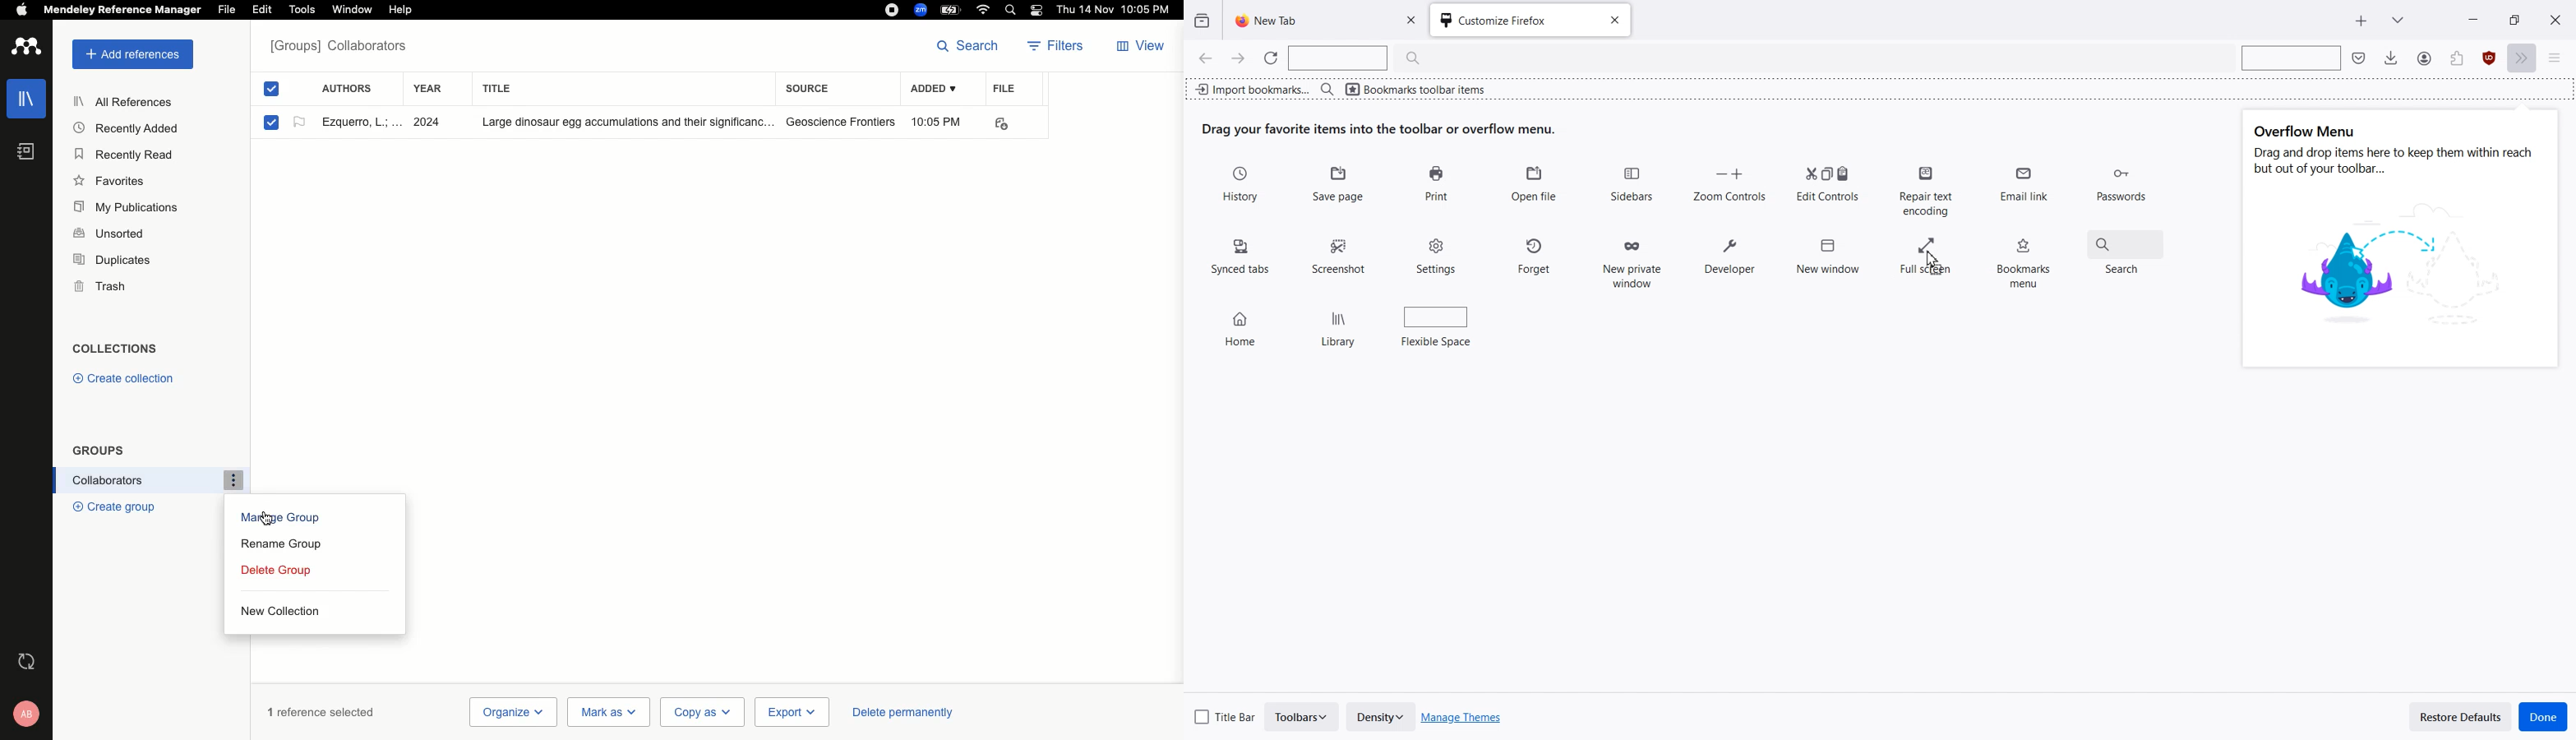  What do you see at coordinates (30, 663) in the screenshot?
I see `Last sync` at bounding box center [30, 663].